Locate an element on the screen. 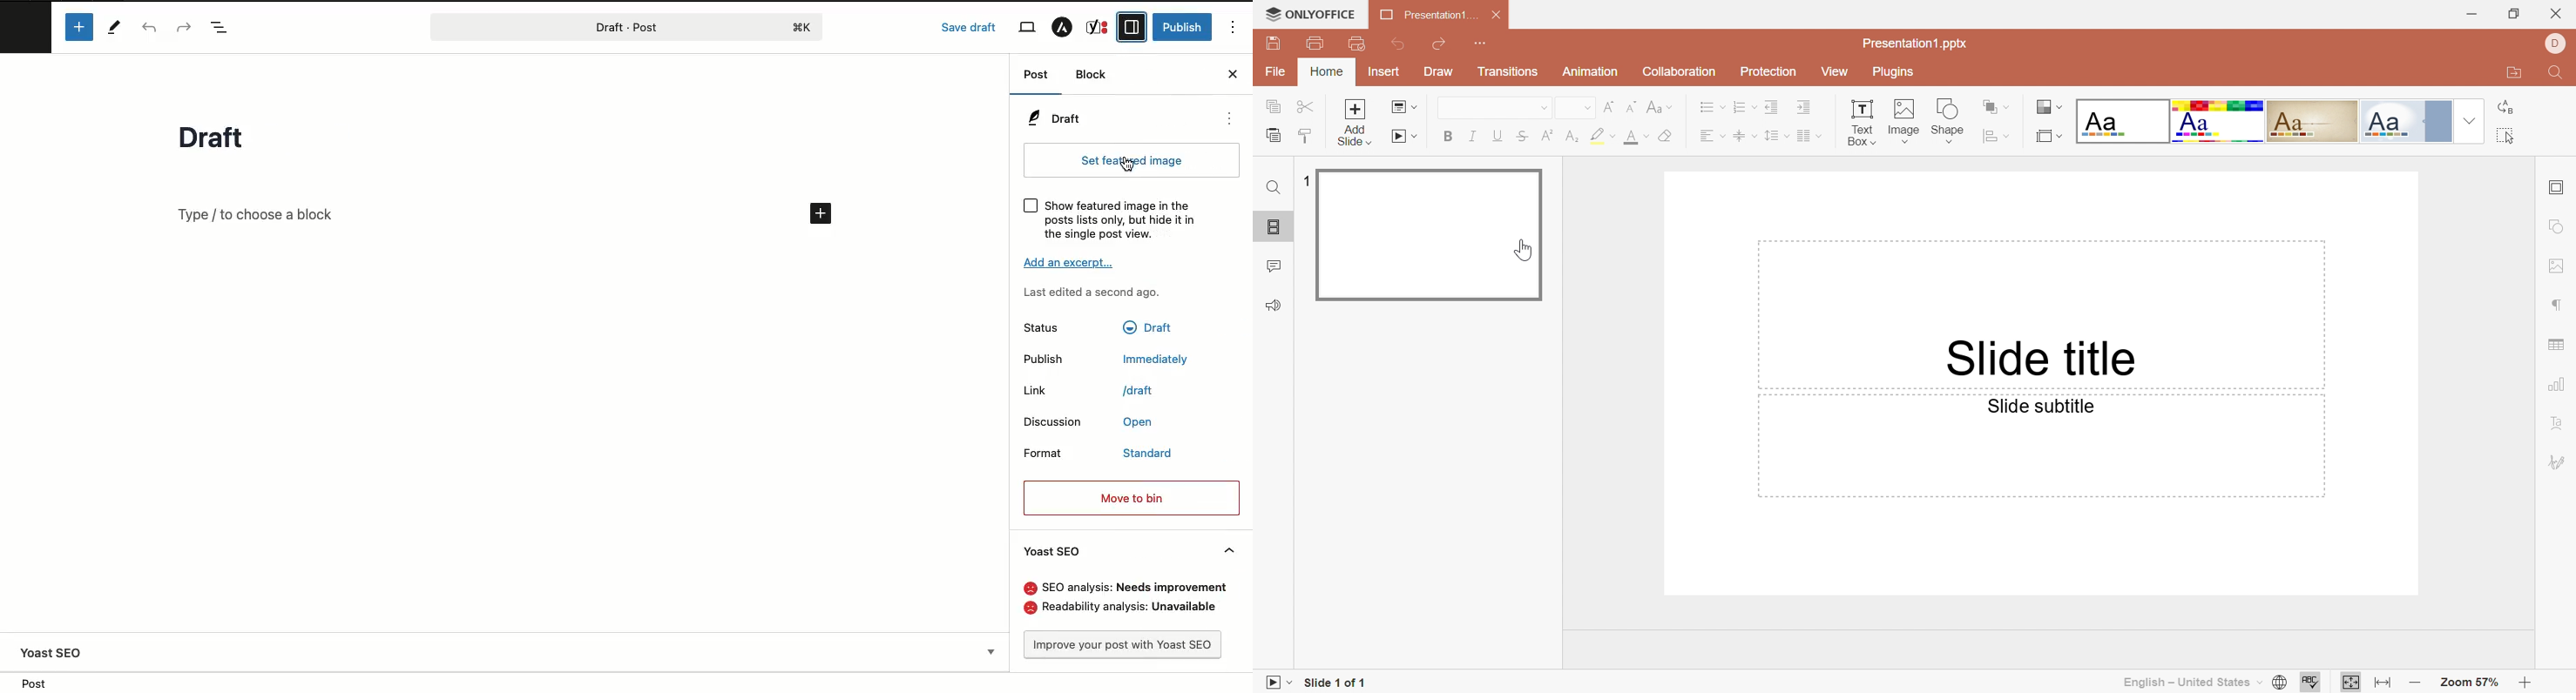 This screenshot has width=2576, height=700. Home is located at coordinates (1326, 71).